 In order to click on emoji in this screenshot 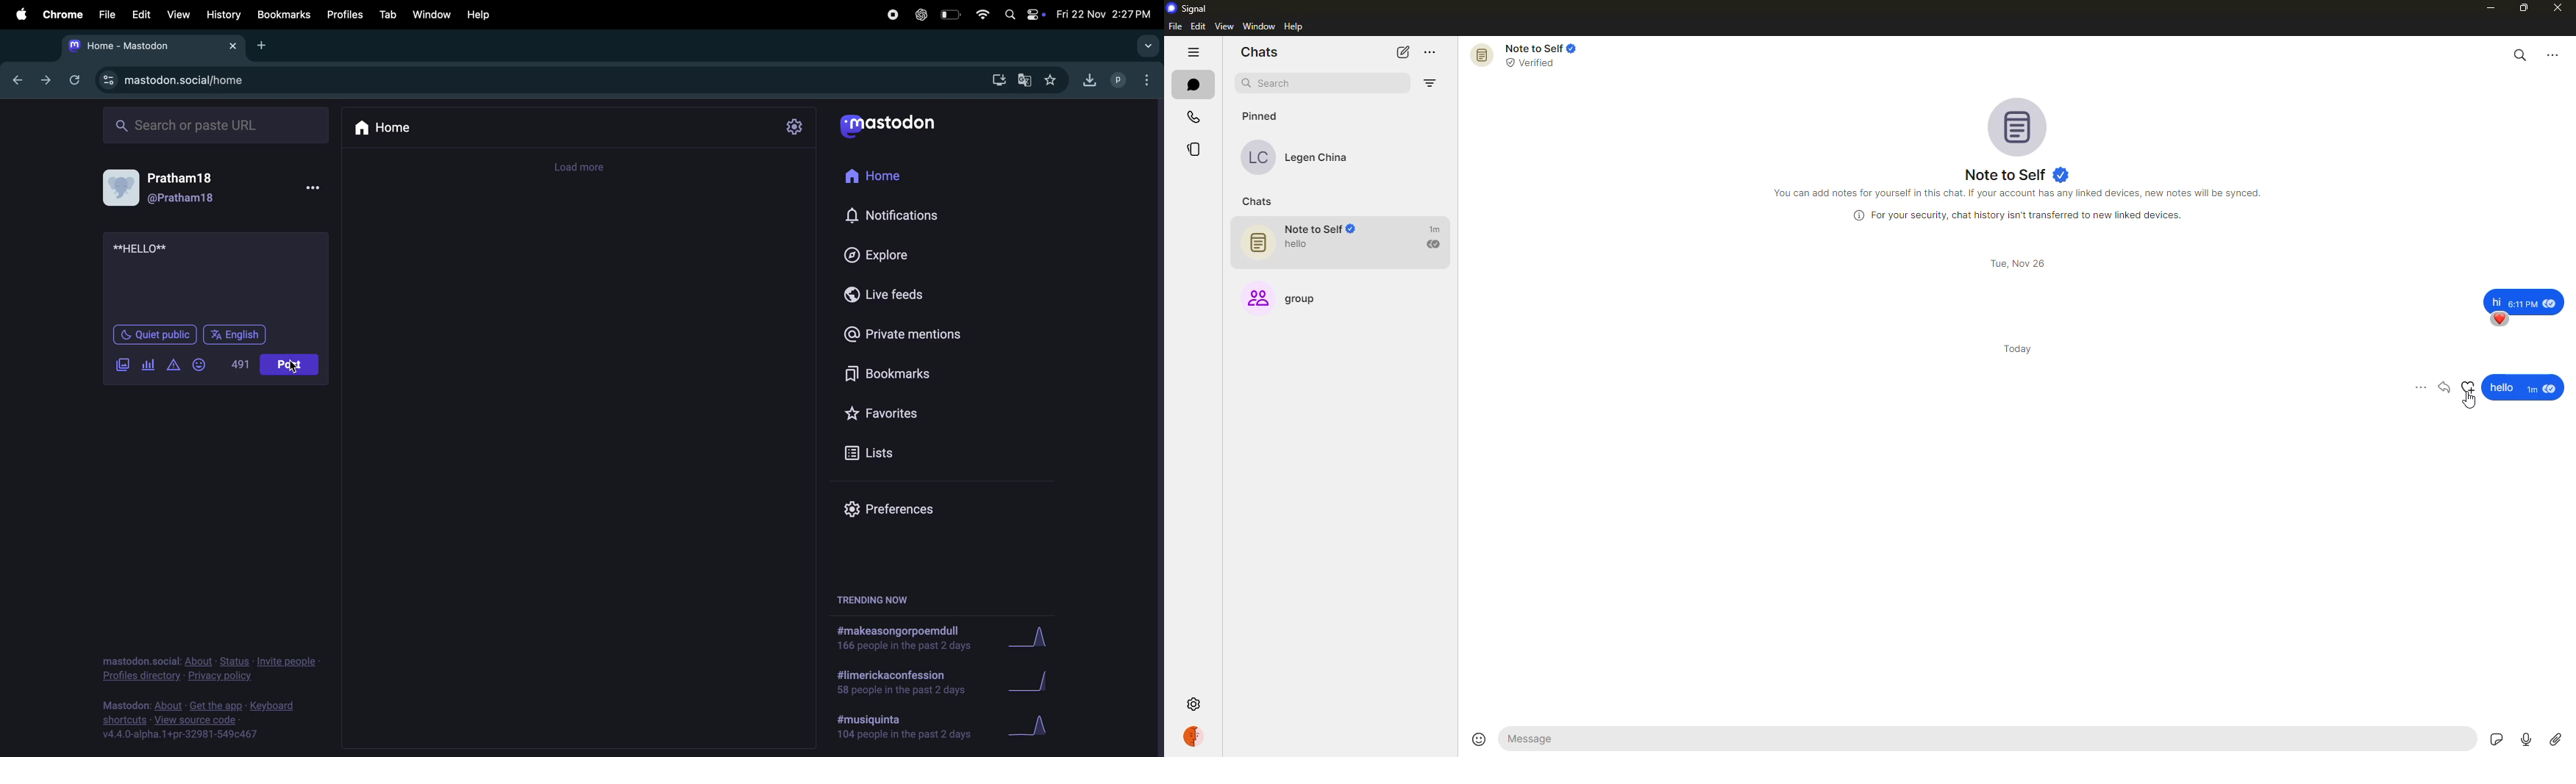, I will do `click(1480, 738)`.